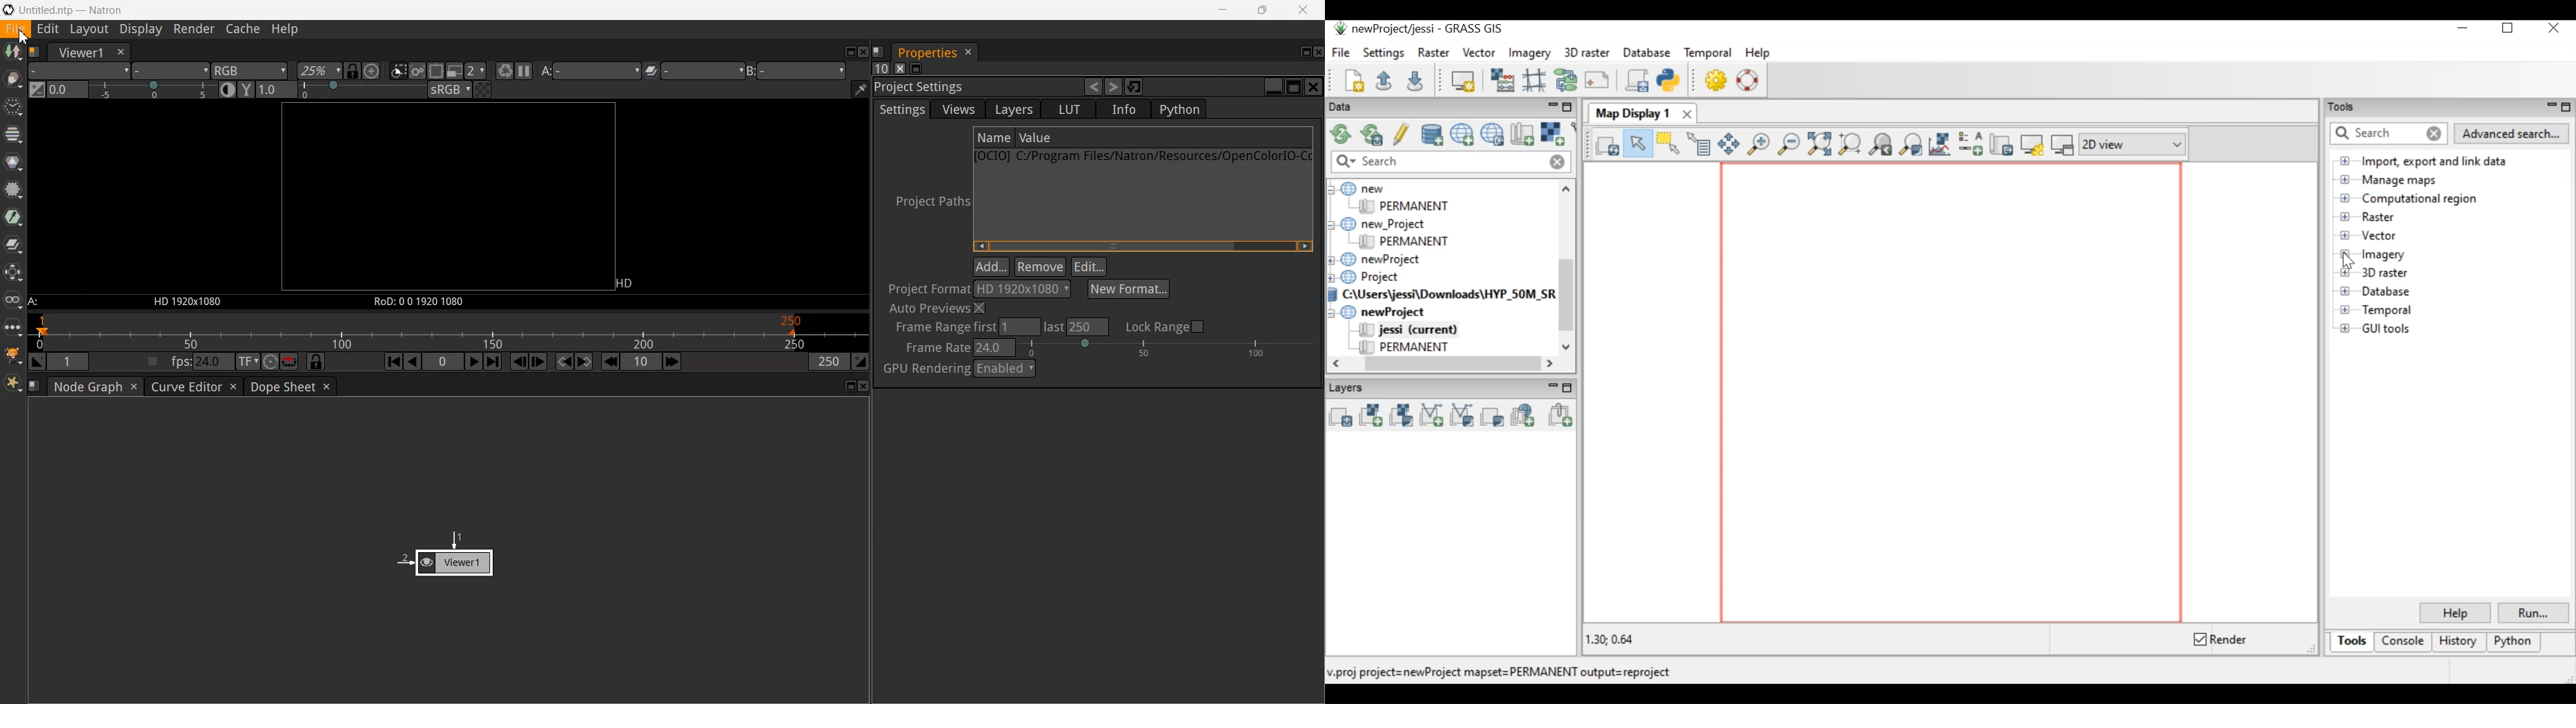 The width and height of the screenshot is (2576, 728). What do you see at coordinates (477, 71) in the screenshot?
I see `Enter the factors ` at bounding box center [477, 71].